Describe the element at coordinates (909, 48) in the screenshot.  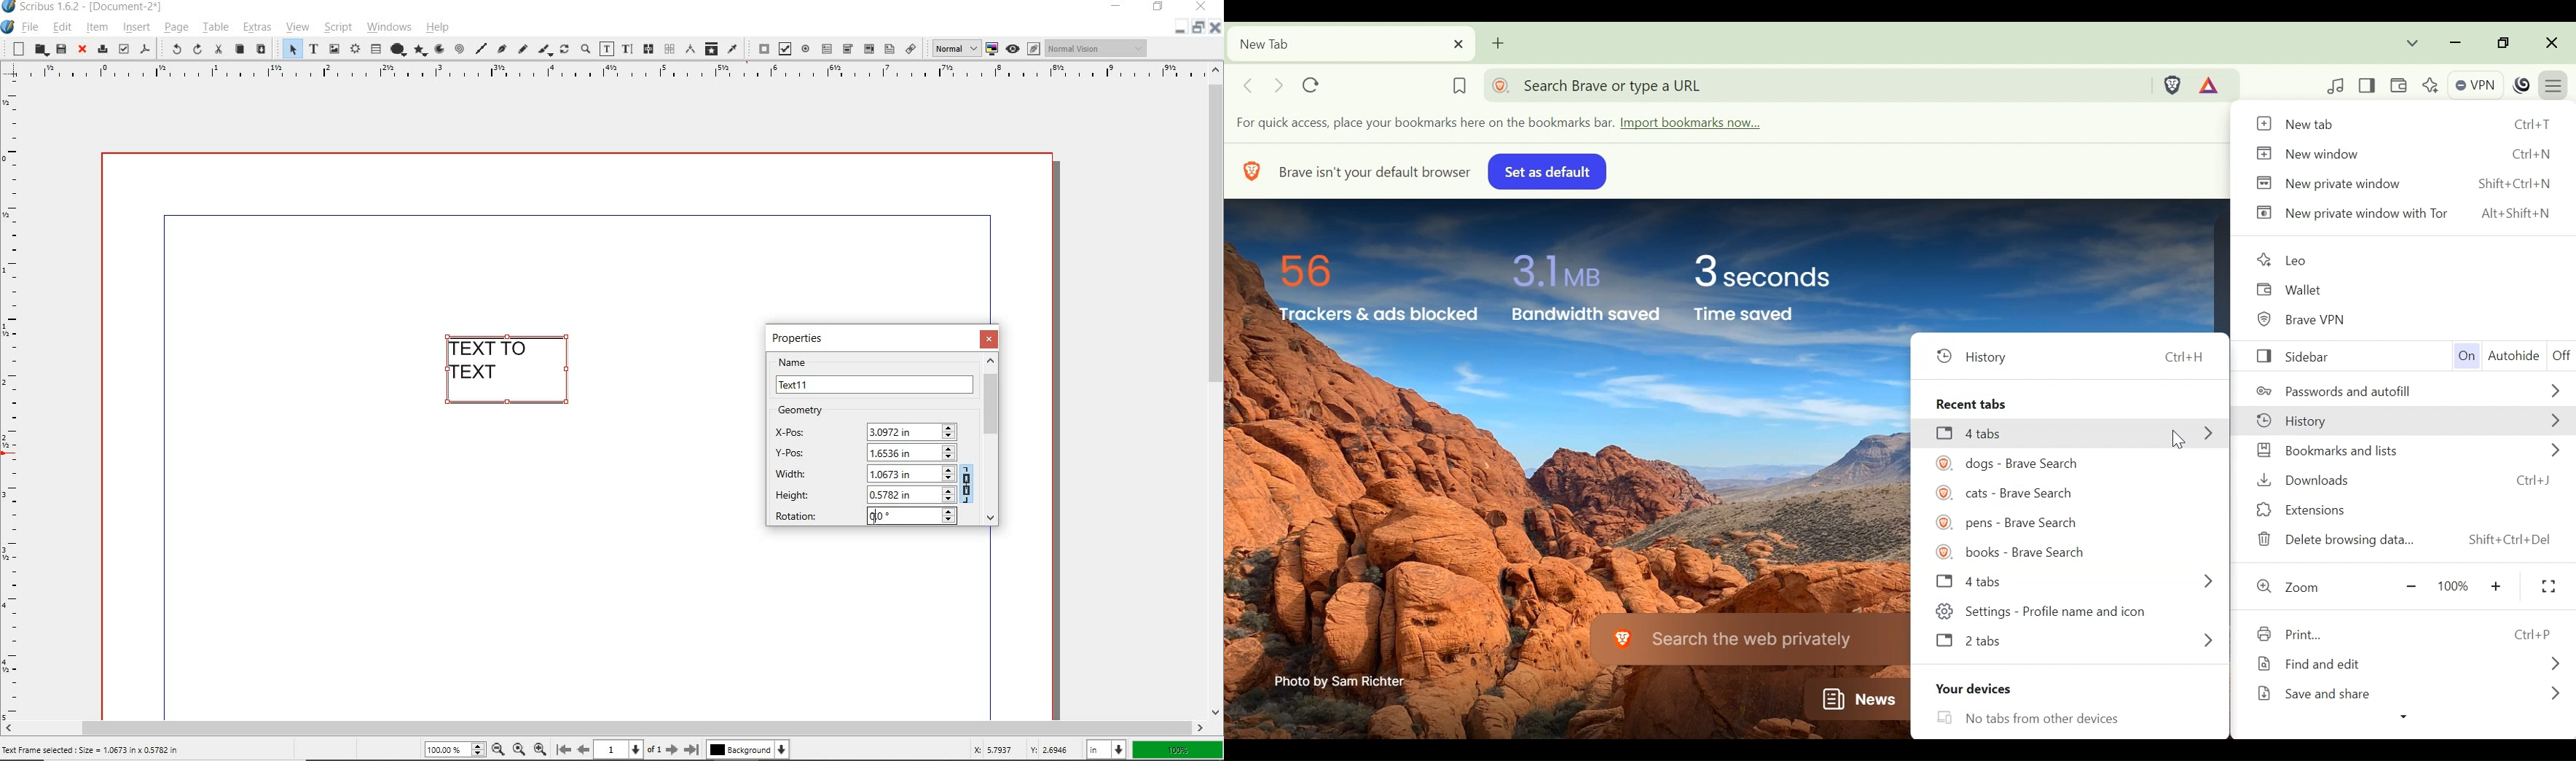
I see `link annotation` at that location.